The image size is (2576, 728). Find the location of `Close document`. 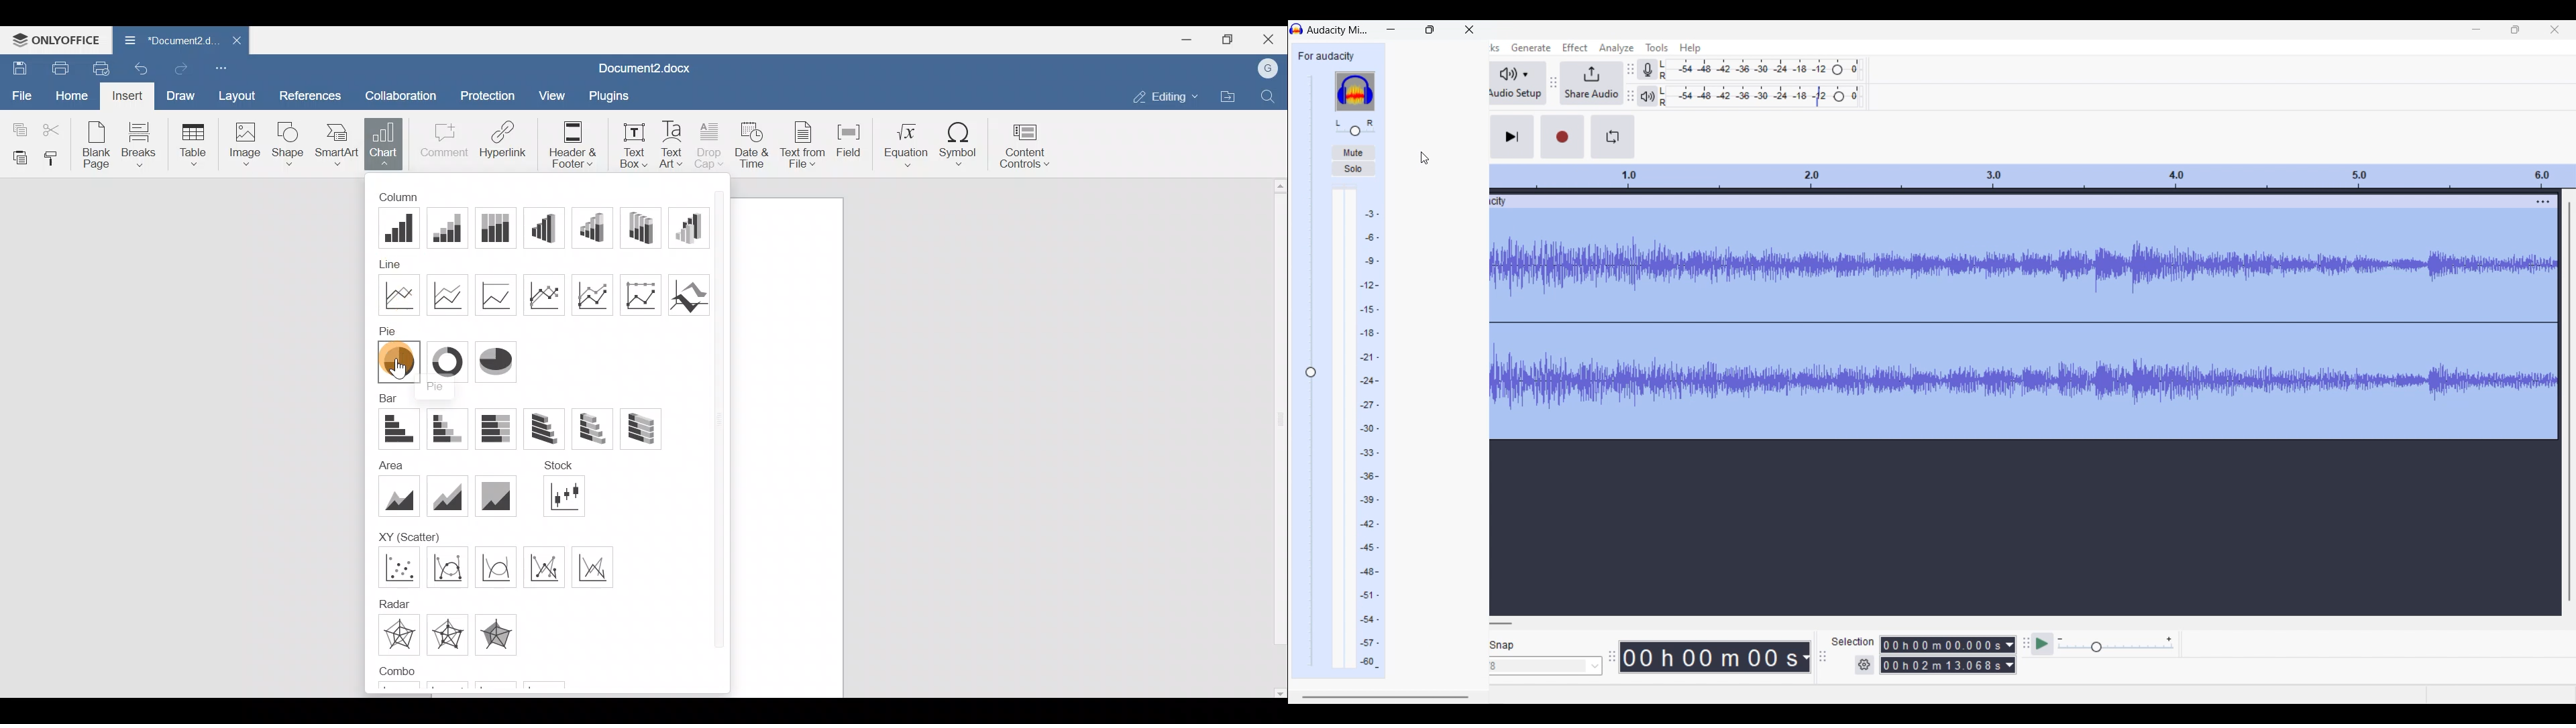

Close document is located at coordinates (234, 42).